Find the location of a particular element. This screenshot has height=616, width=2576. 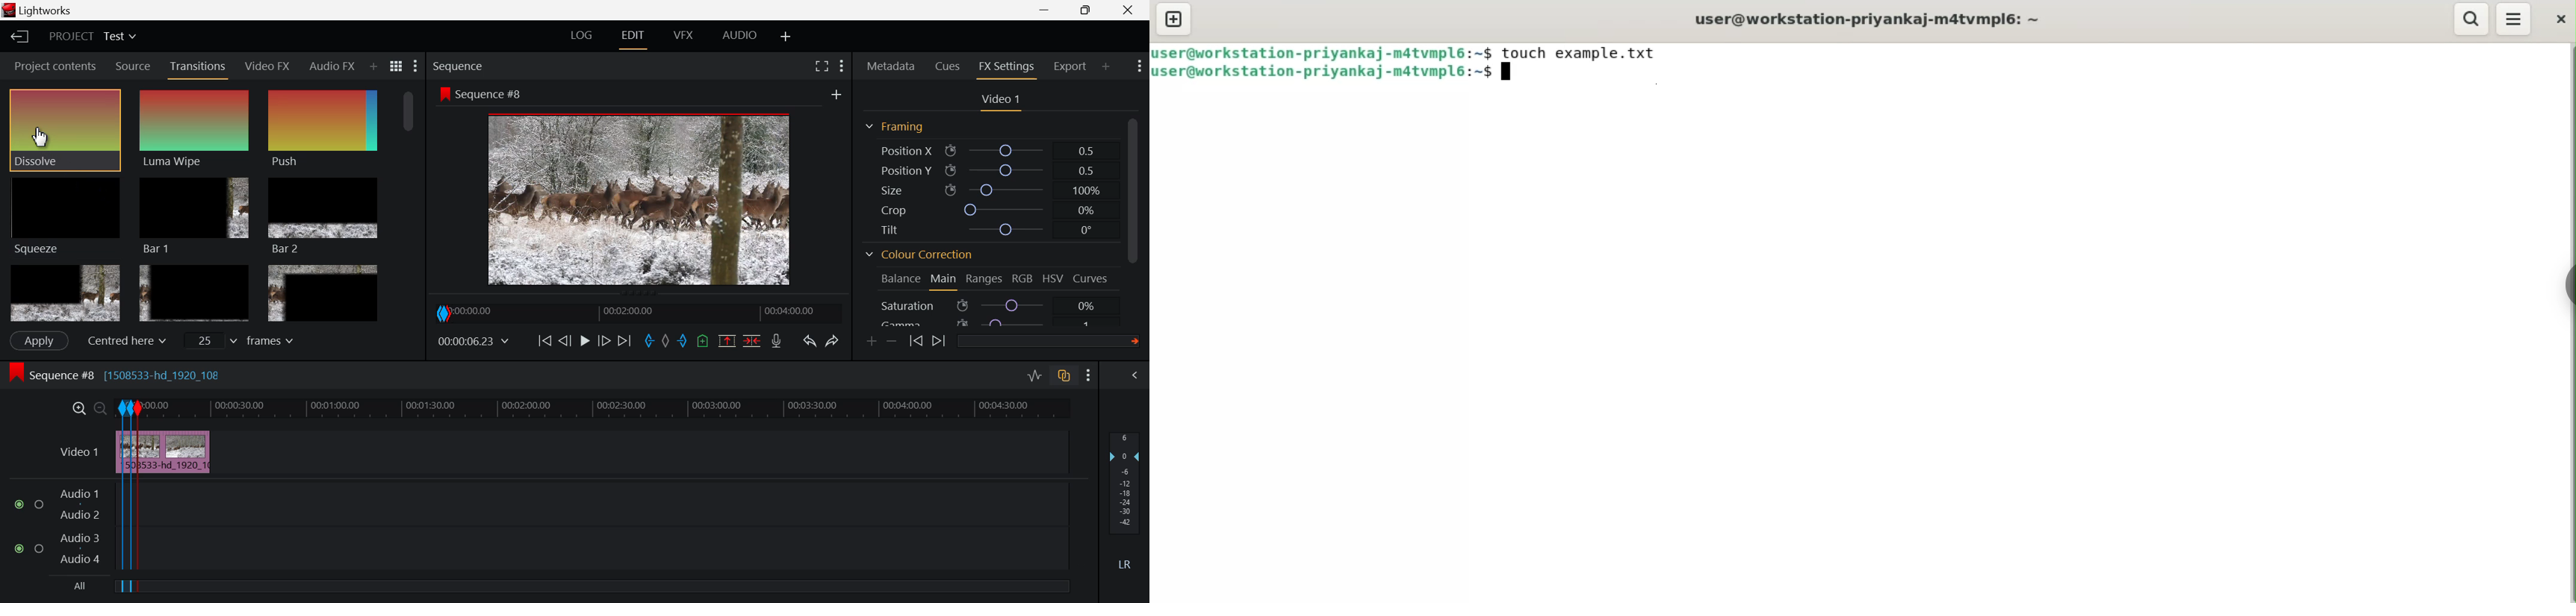

Framing Section is located at coordinates (894, 127).